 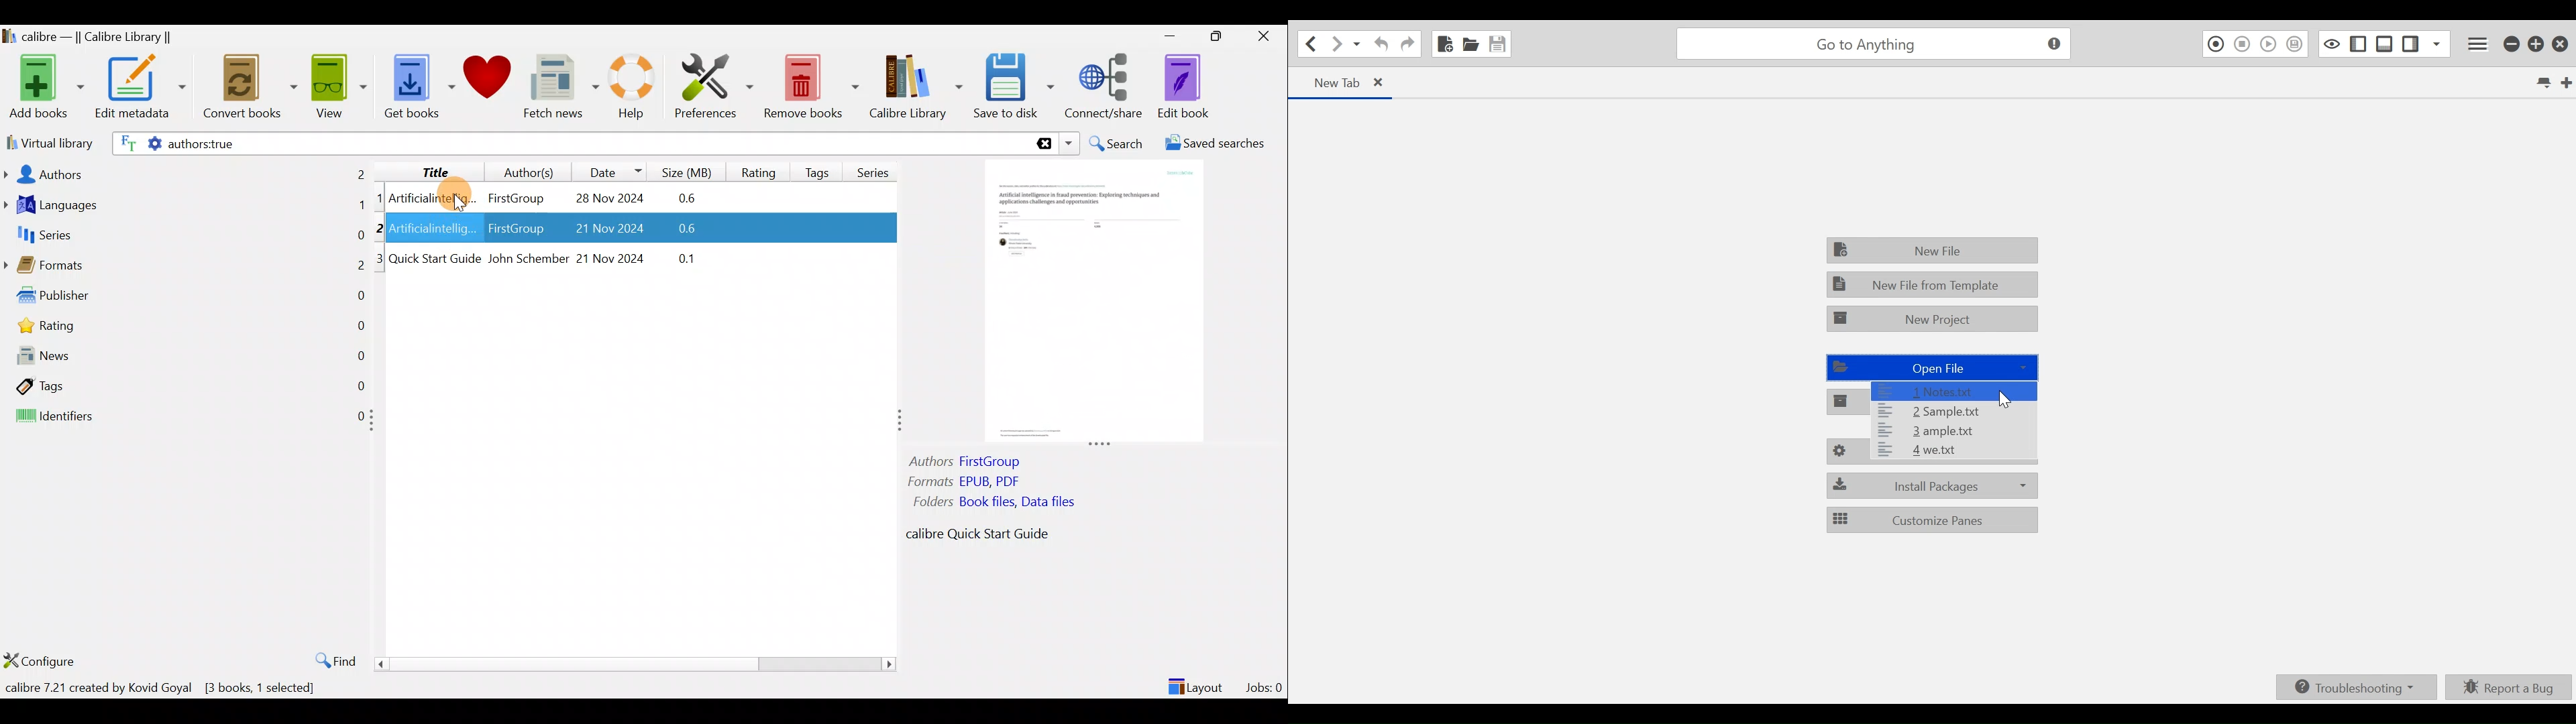 What do you see at coordinates (140, 89) in the screenshot?
I see `Edit metadata` at bounding box center [140, 89].